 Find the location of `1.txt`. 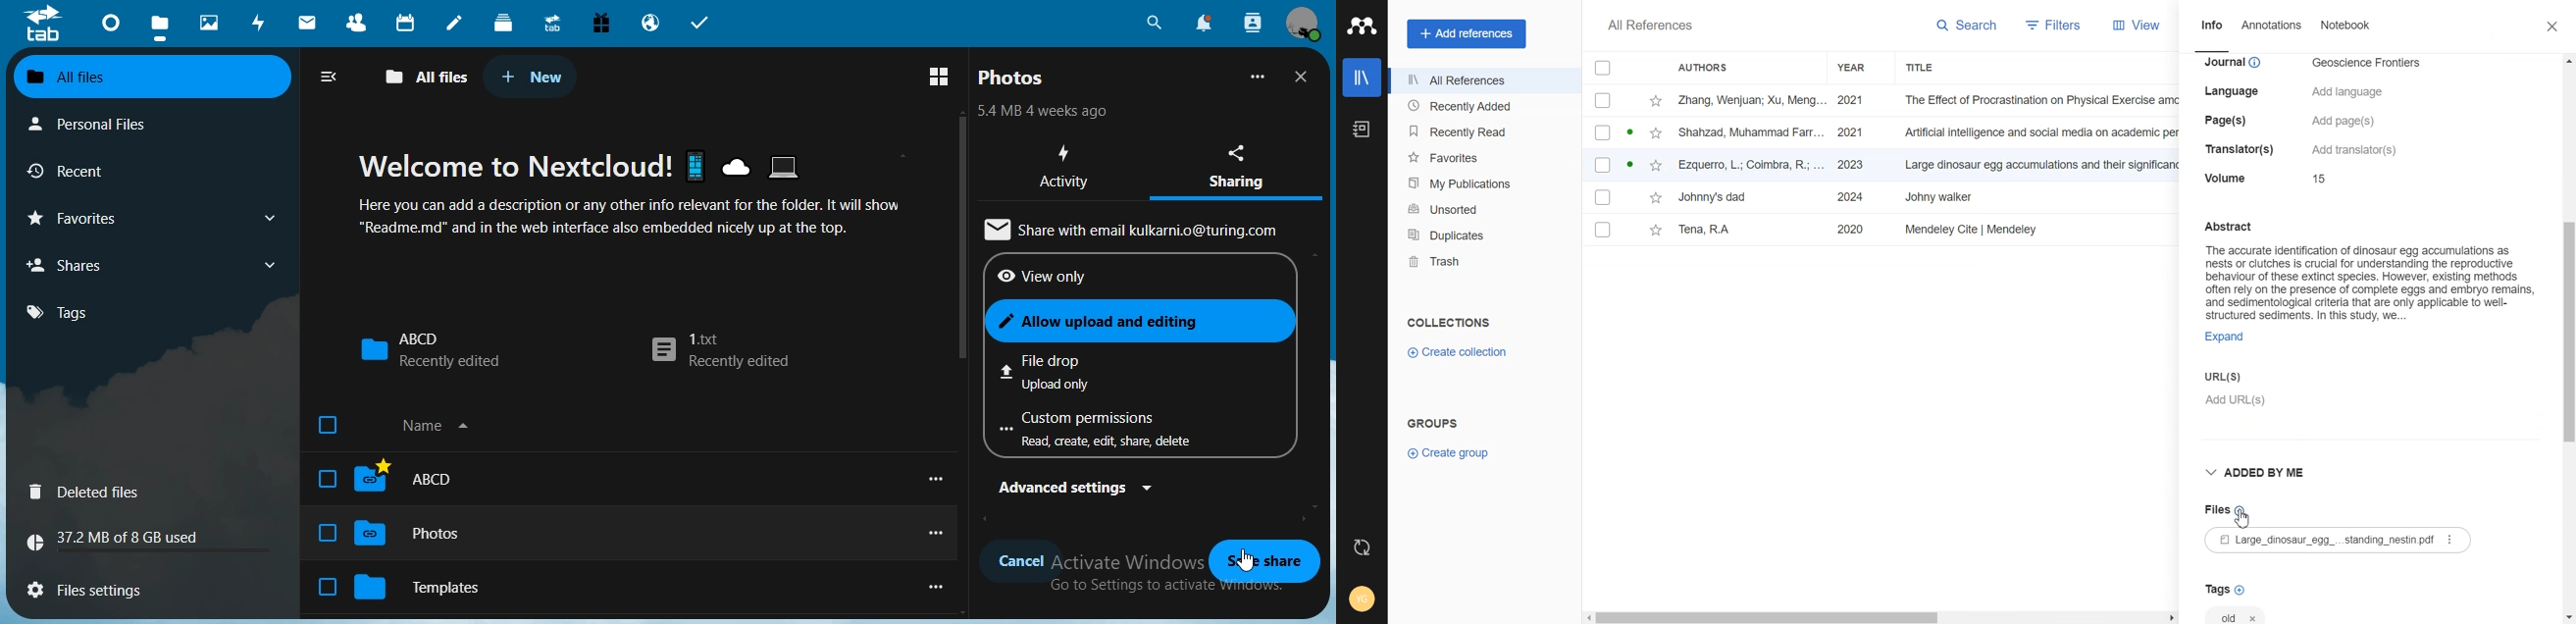

1.txt is located at coordinates (720, 352).